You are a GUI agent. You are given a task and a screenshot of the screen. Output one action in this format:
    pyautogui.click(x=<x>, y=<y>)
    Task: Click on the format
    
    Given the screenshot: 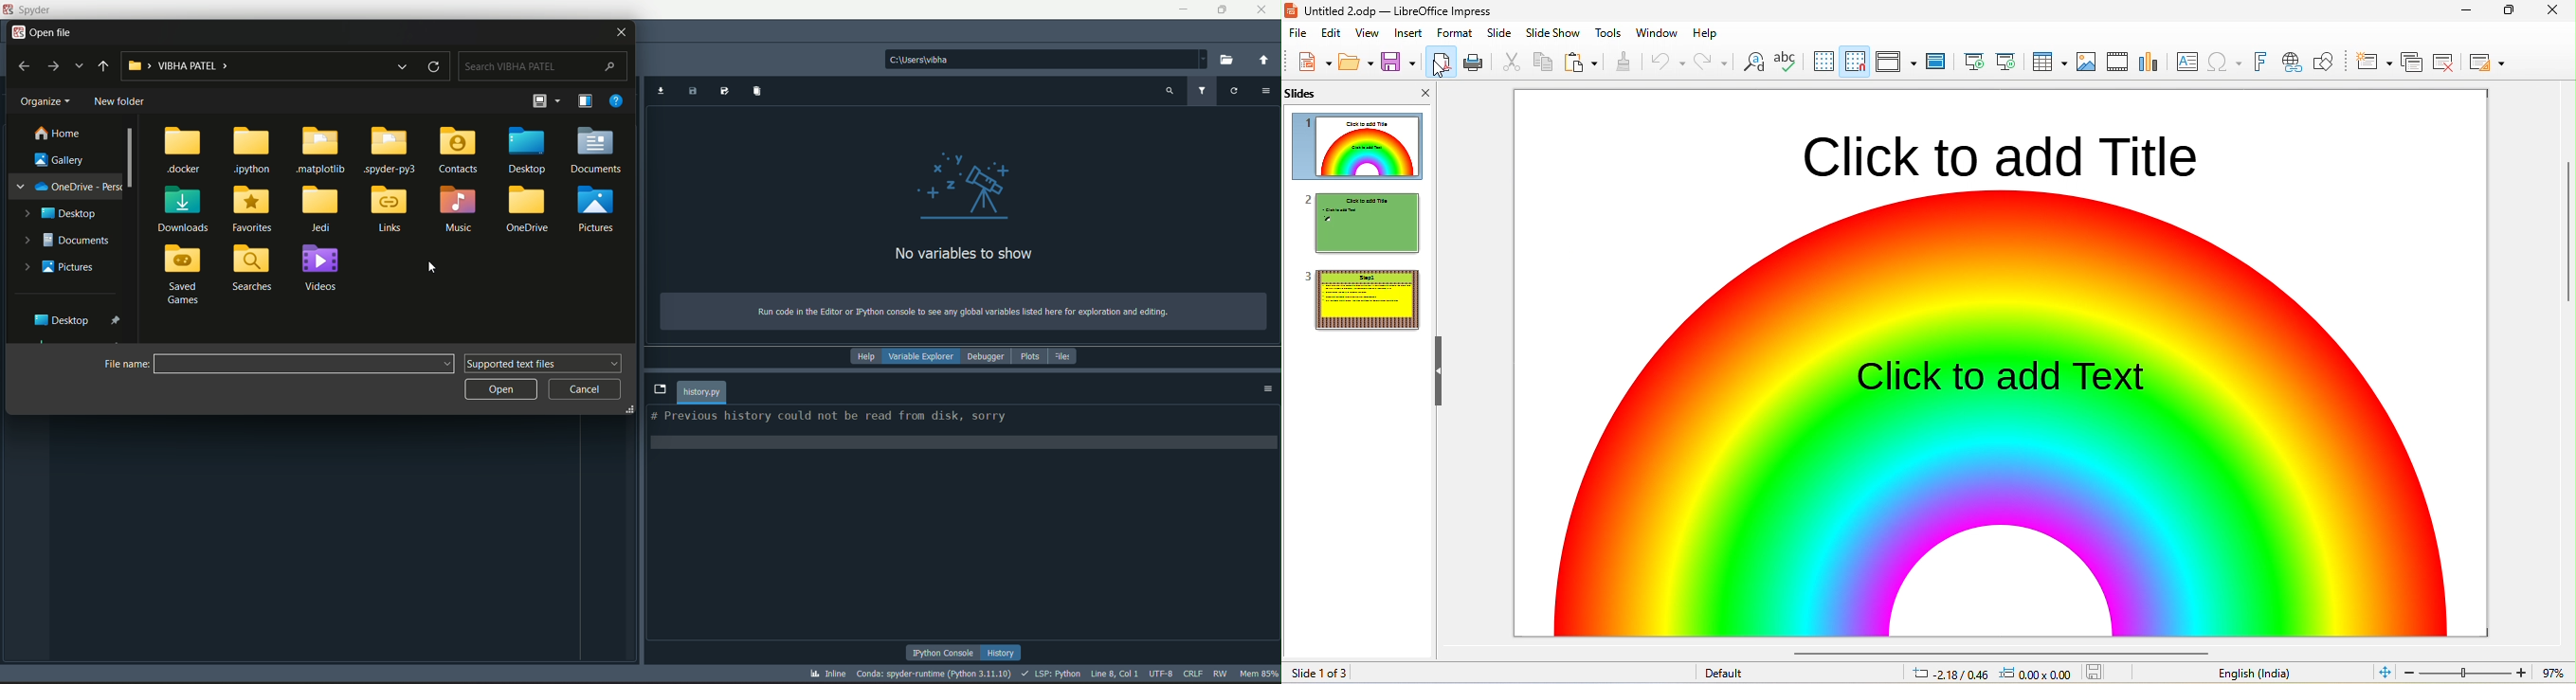 What is the action you would take?
    pyautogui.click(x=1456, y=33)
    